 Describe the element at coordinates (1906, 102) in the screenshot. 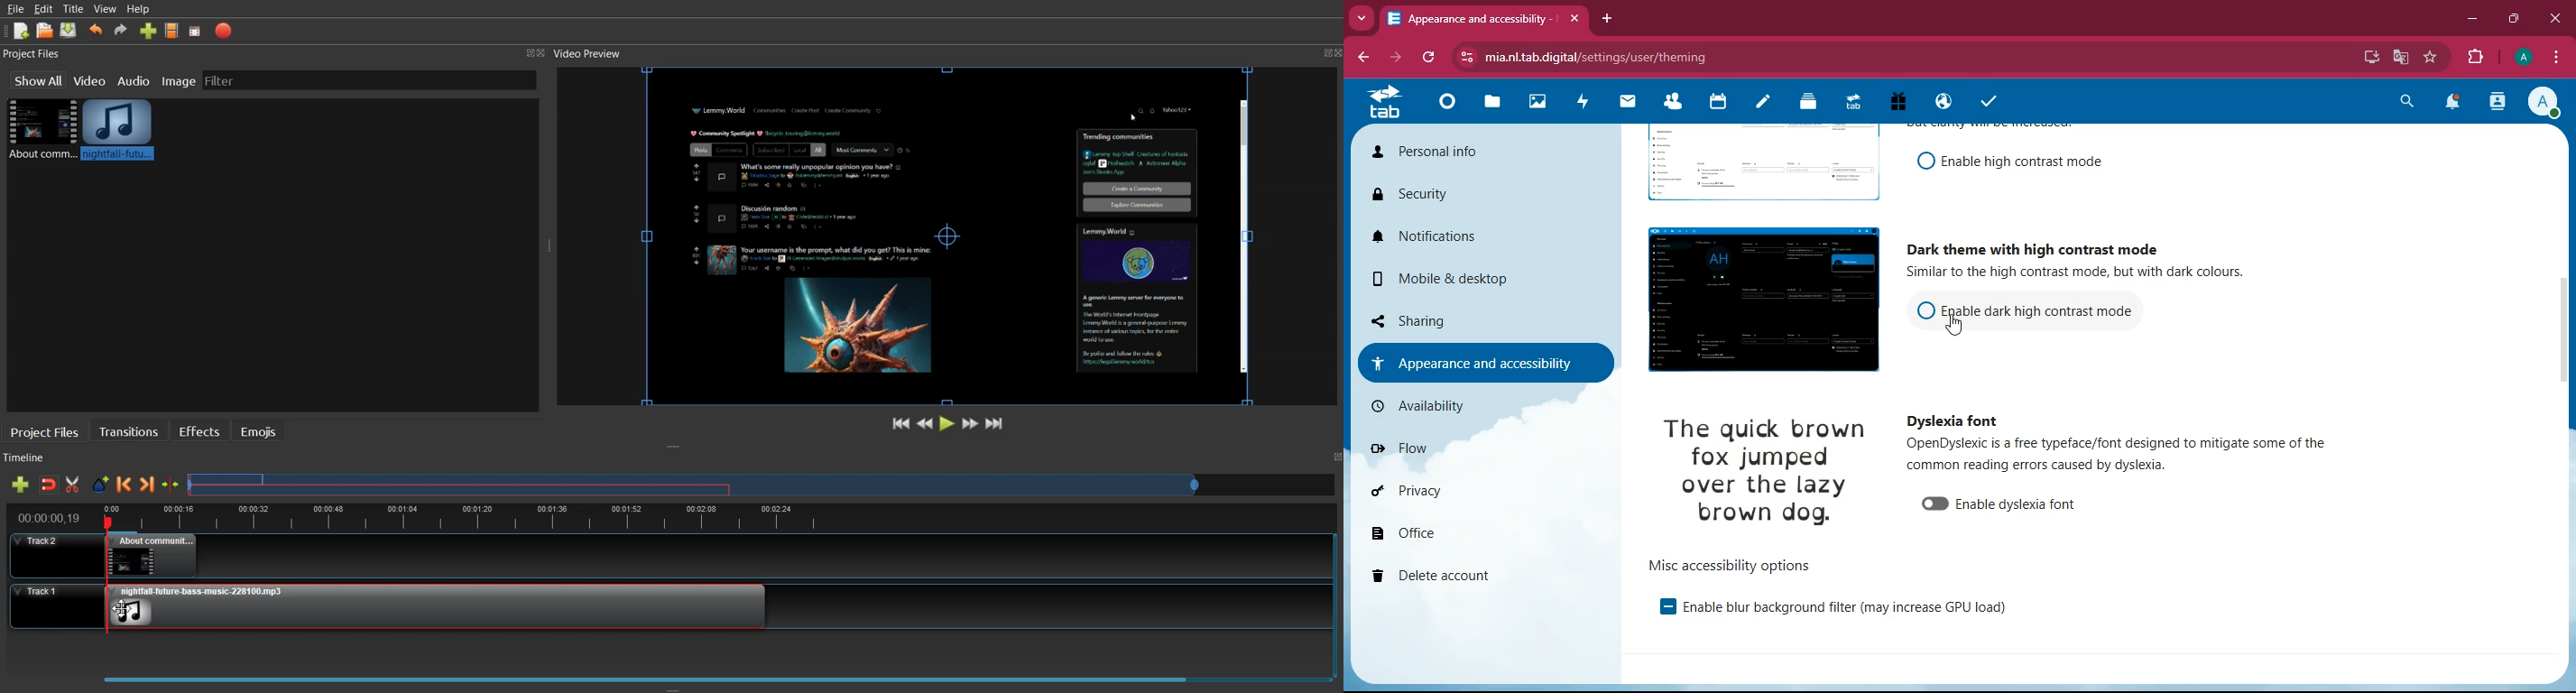

I see `gift` at that location.